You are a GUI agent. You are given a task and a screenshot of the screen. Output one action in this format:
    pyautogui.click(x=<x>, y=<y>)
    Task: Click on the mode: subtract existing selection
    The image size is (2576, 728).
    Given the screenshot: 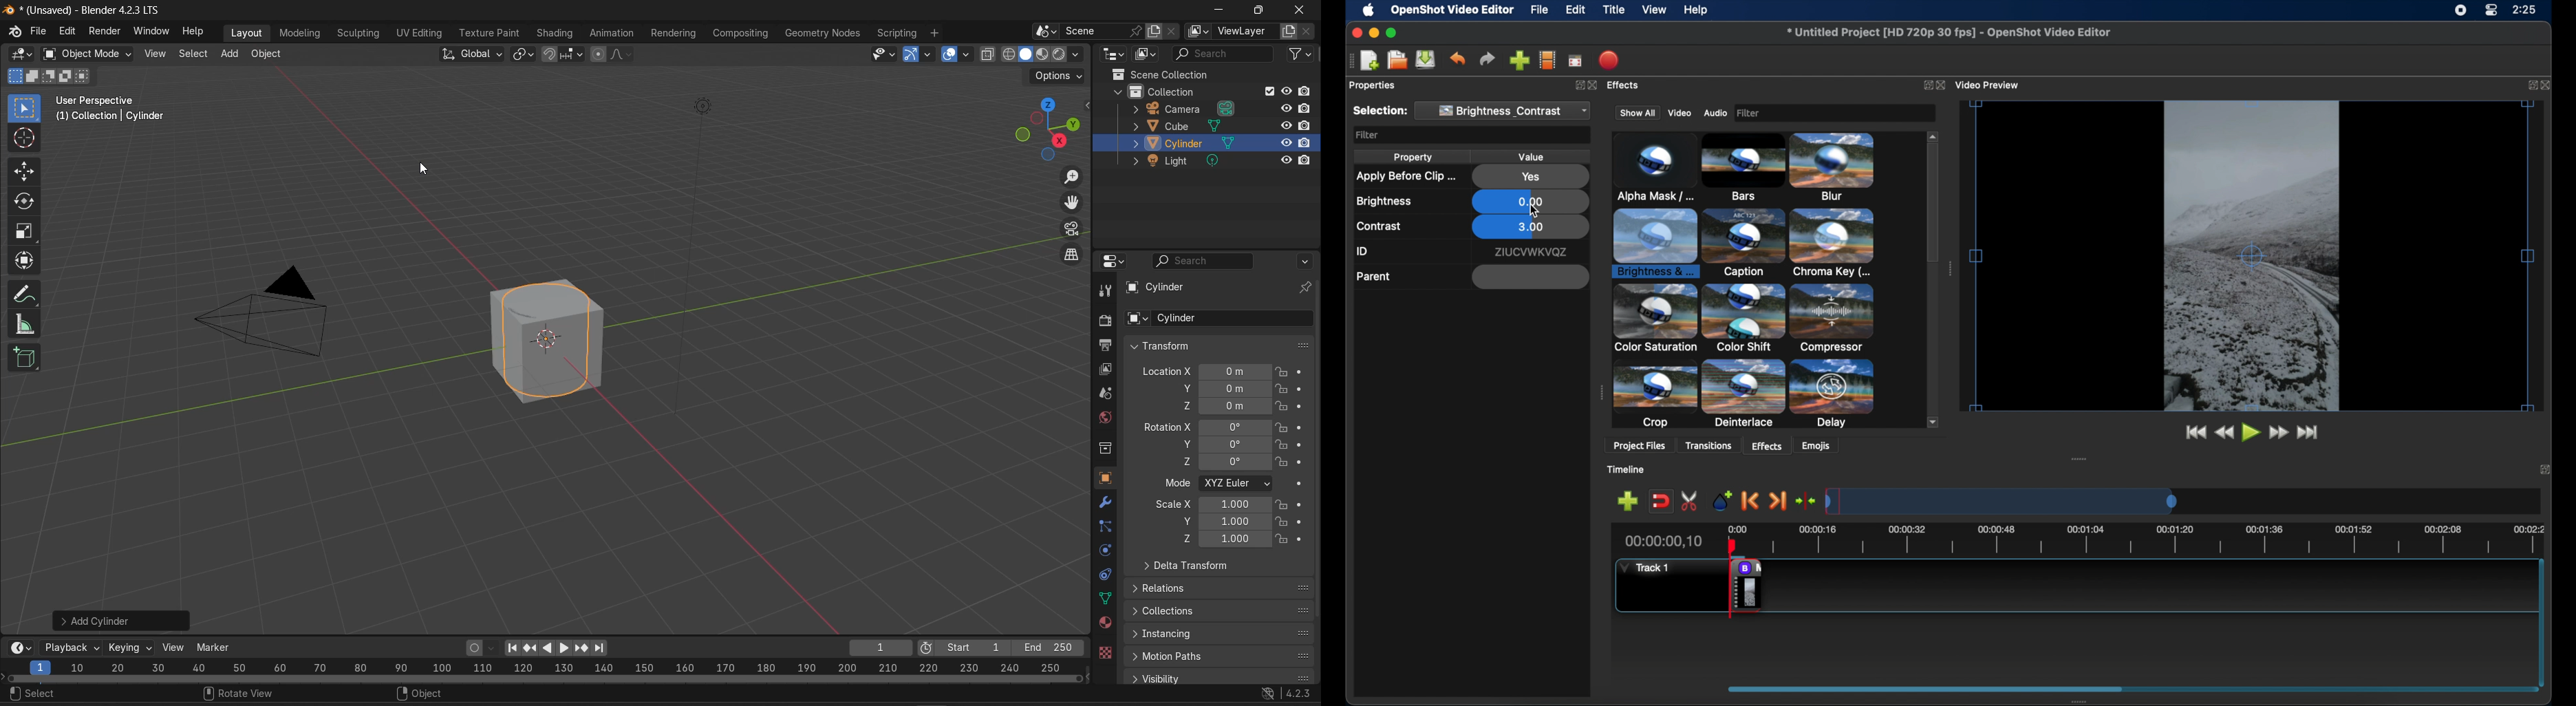 What is the action you would take?
    pyautogui.click(x=48, y=77)
    